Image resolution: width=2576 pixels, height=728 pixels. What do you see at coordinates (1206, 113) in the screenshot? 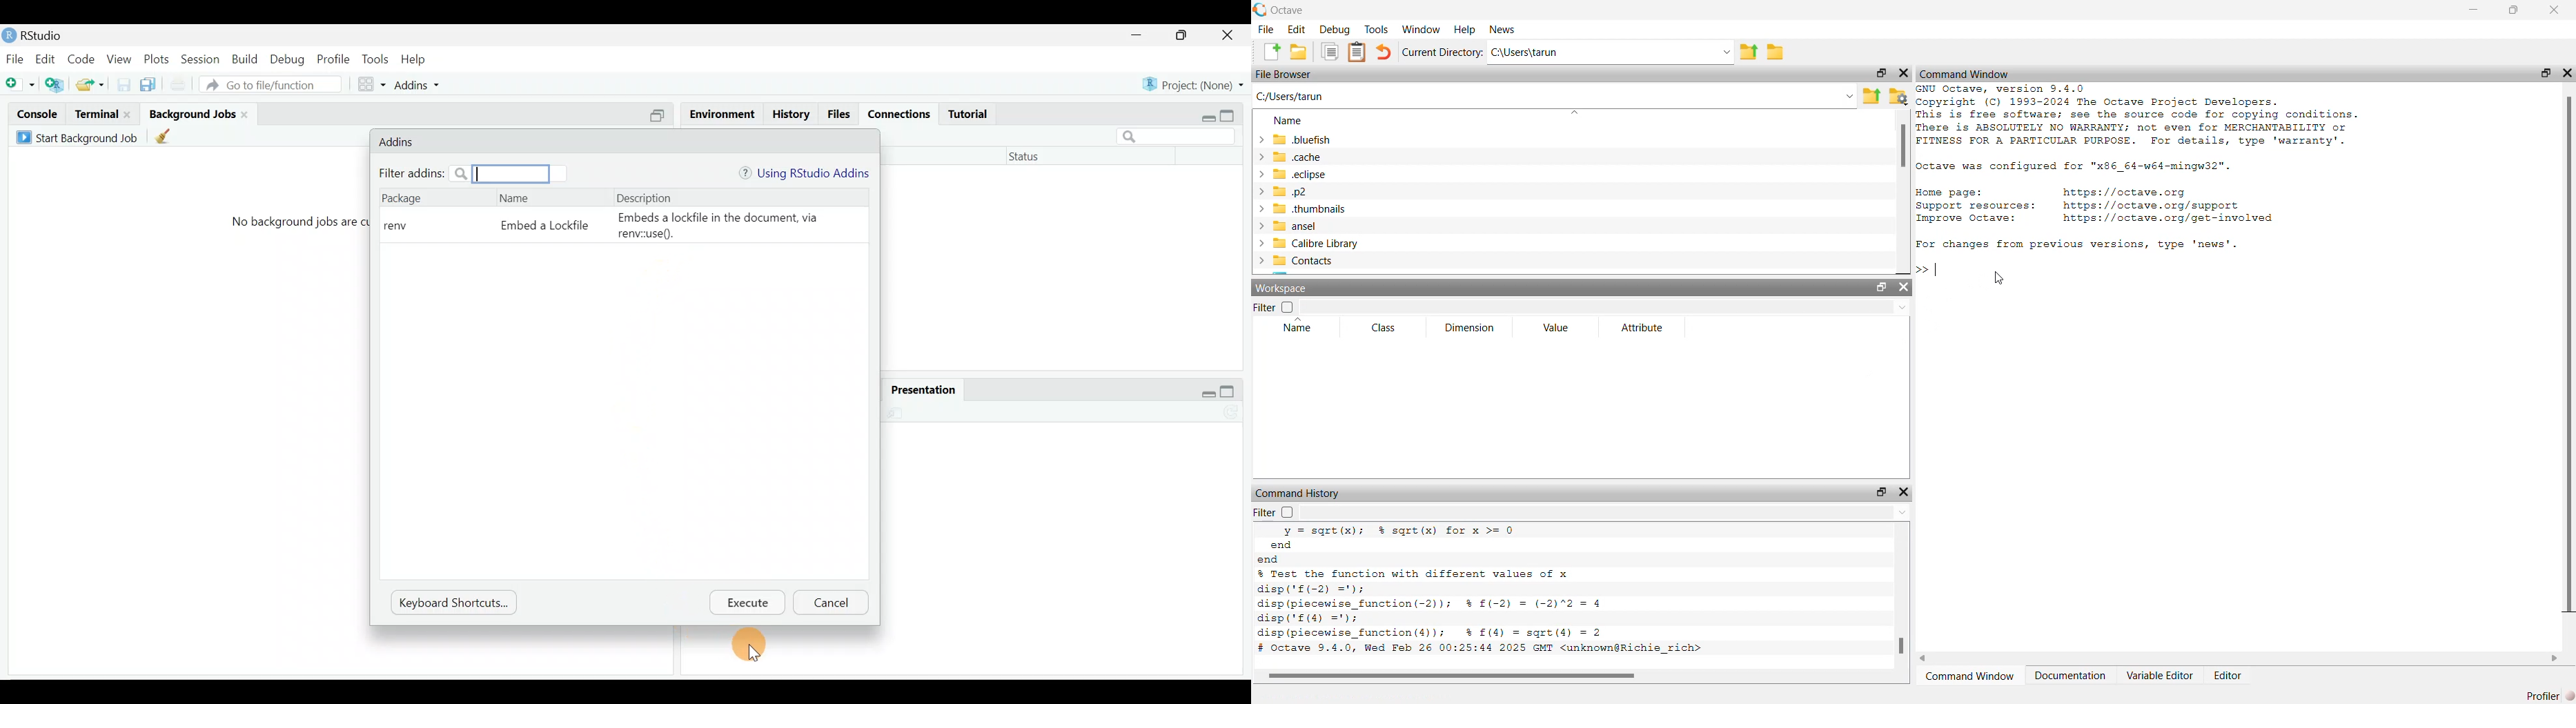
I see `restore down` at bounding box center [1206, 113].